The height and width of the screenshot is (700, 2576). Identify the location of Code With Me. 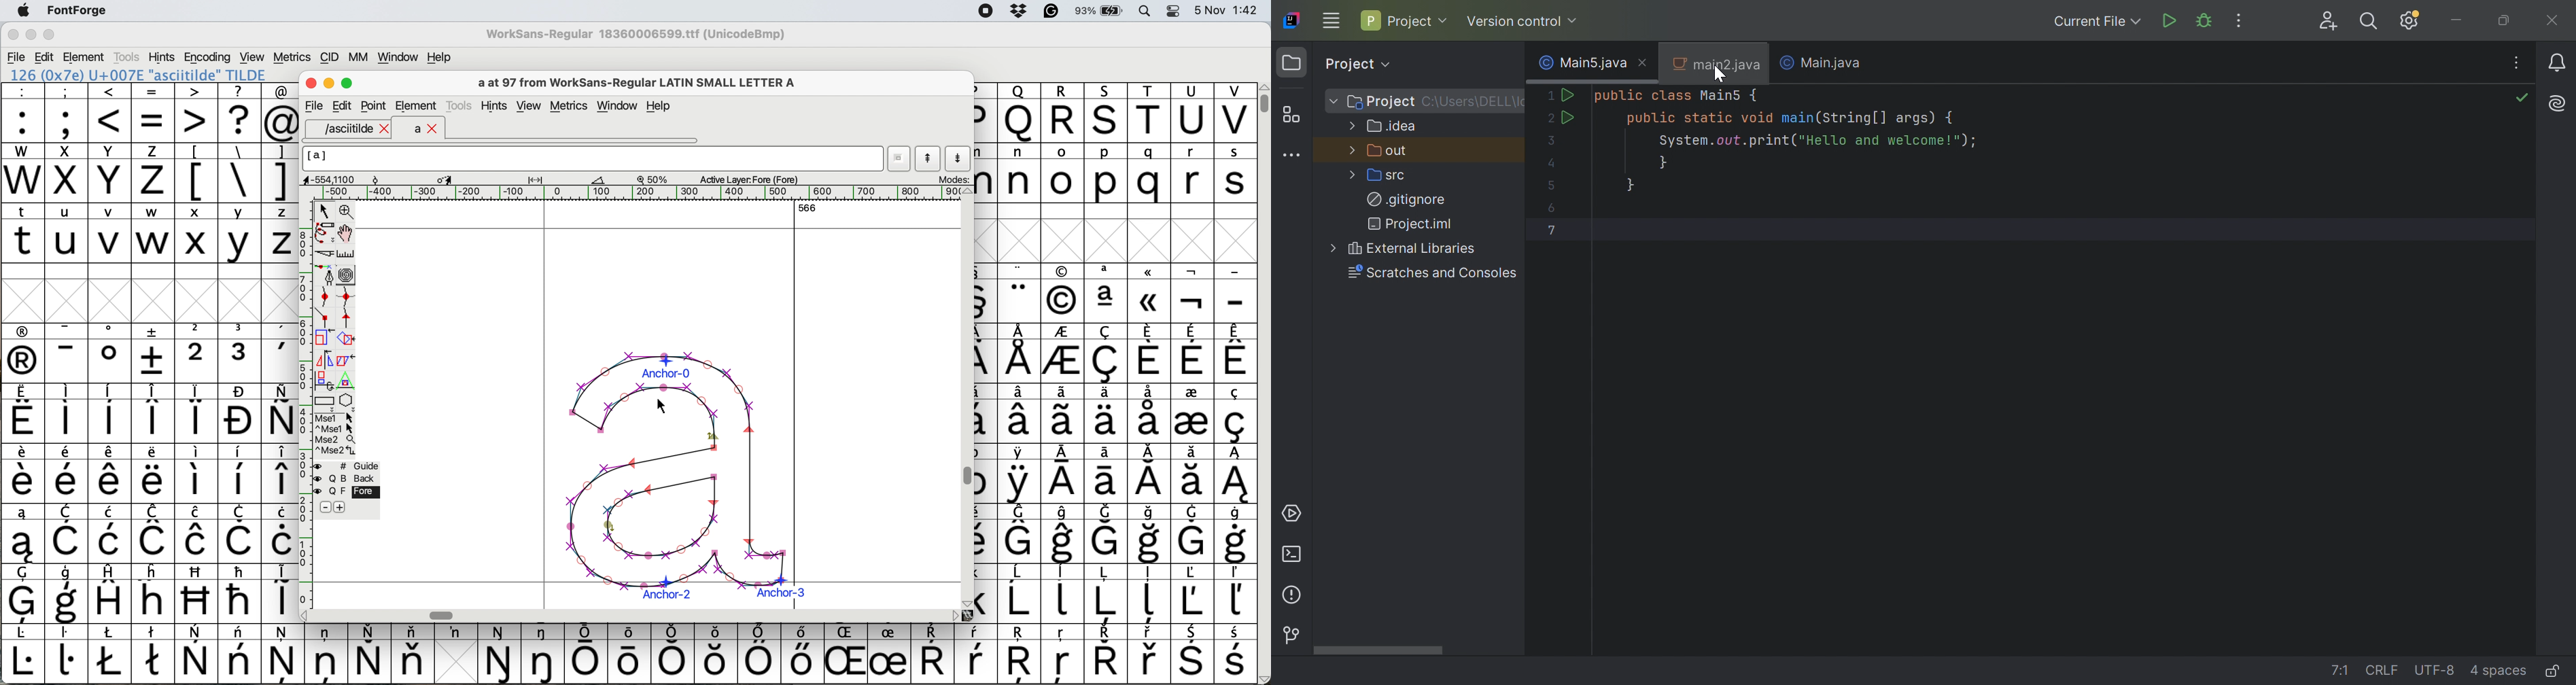
(2327, 20).